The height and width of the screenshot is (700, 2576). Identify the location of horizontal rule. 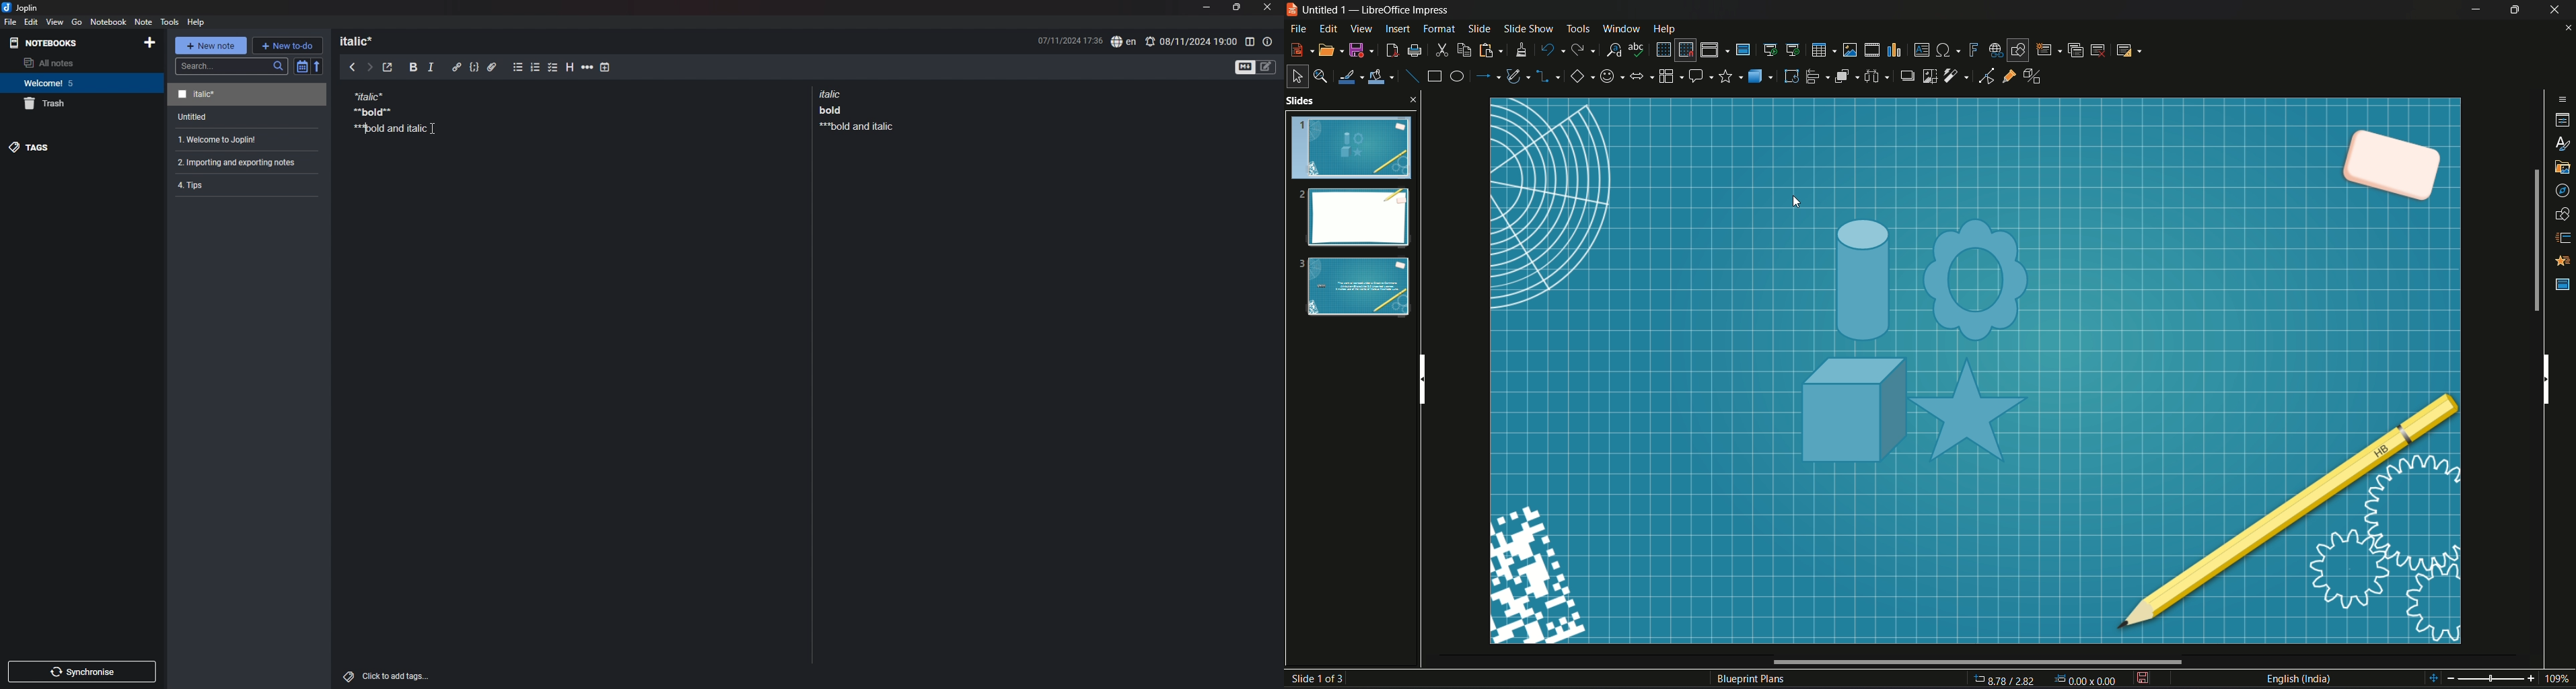
(587, 69).